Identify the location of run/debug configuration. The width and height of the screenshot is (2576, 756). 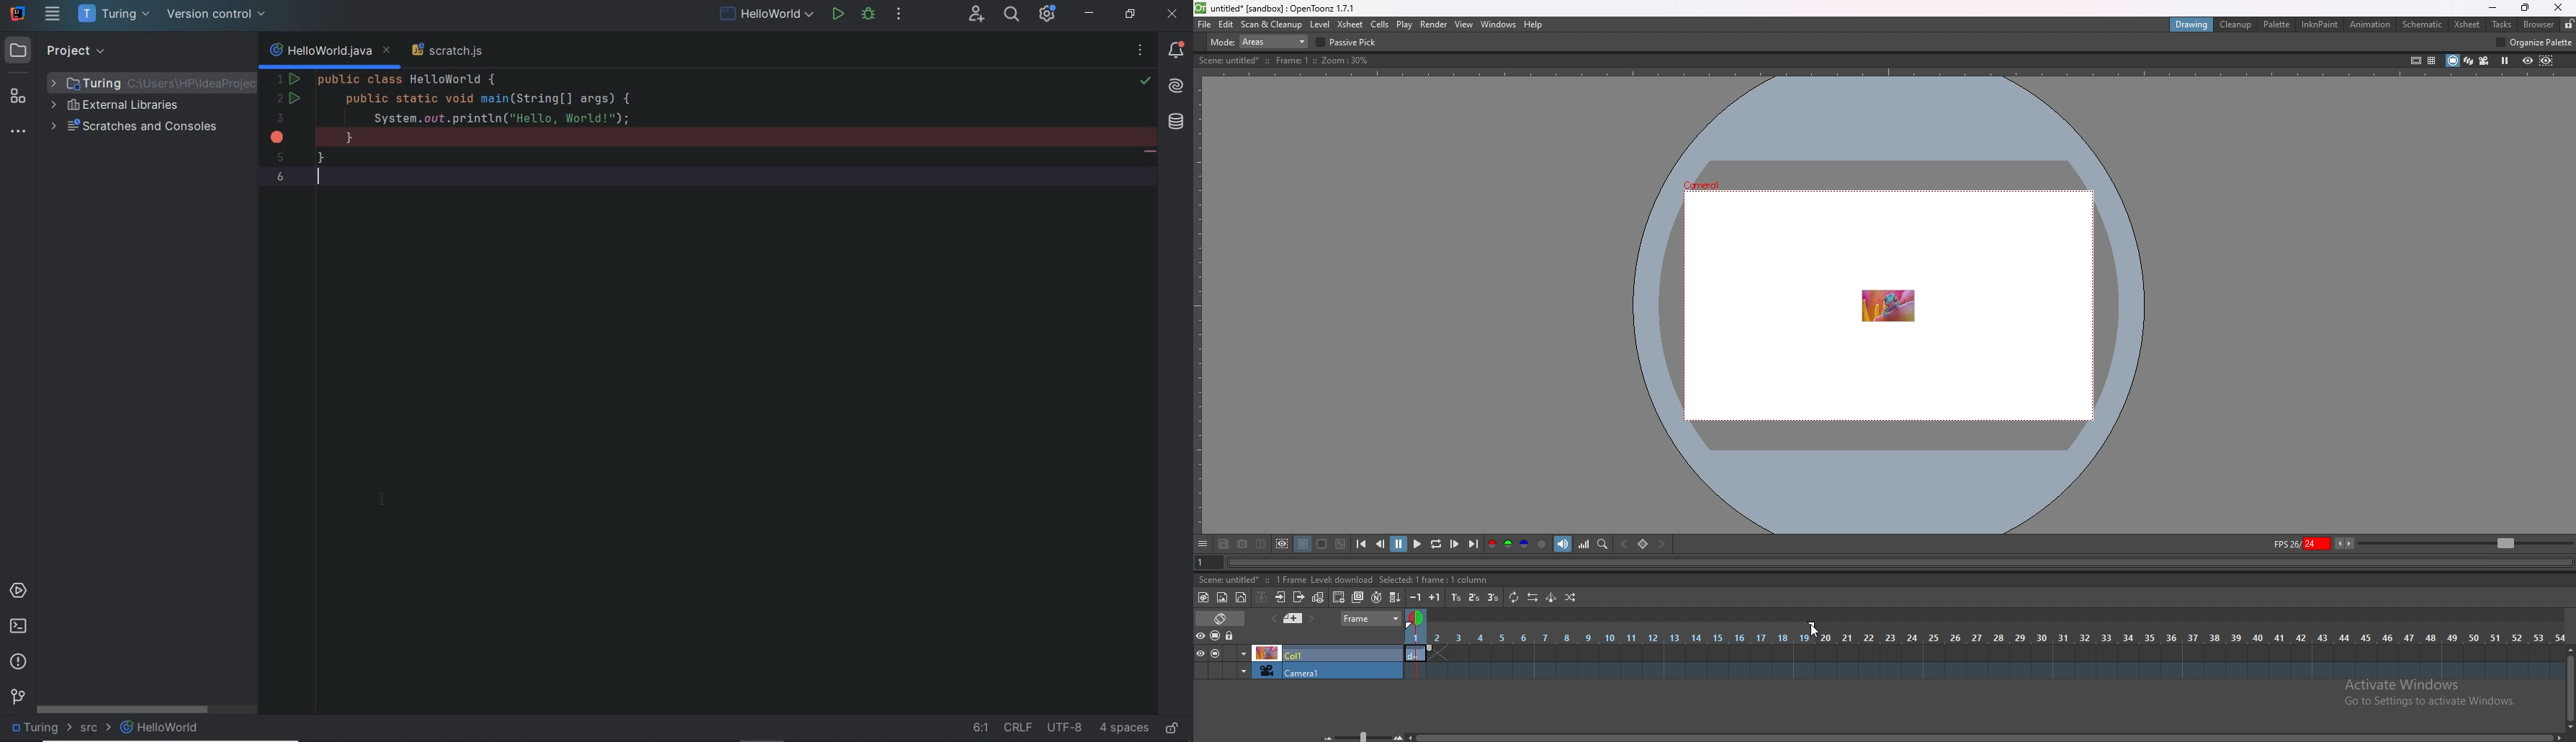
(766, 15).